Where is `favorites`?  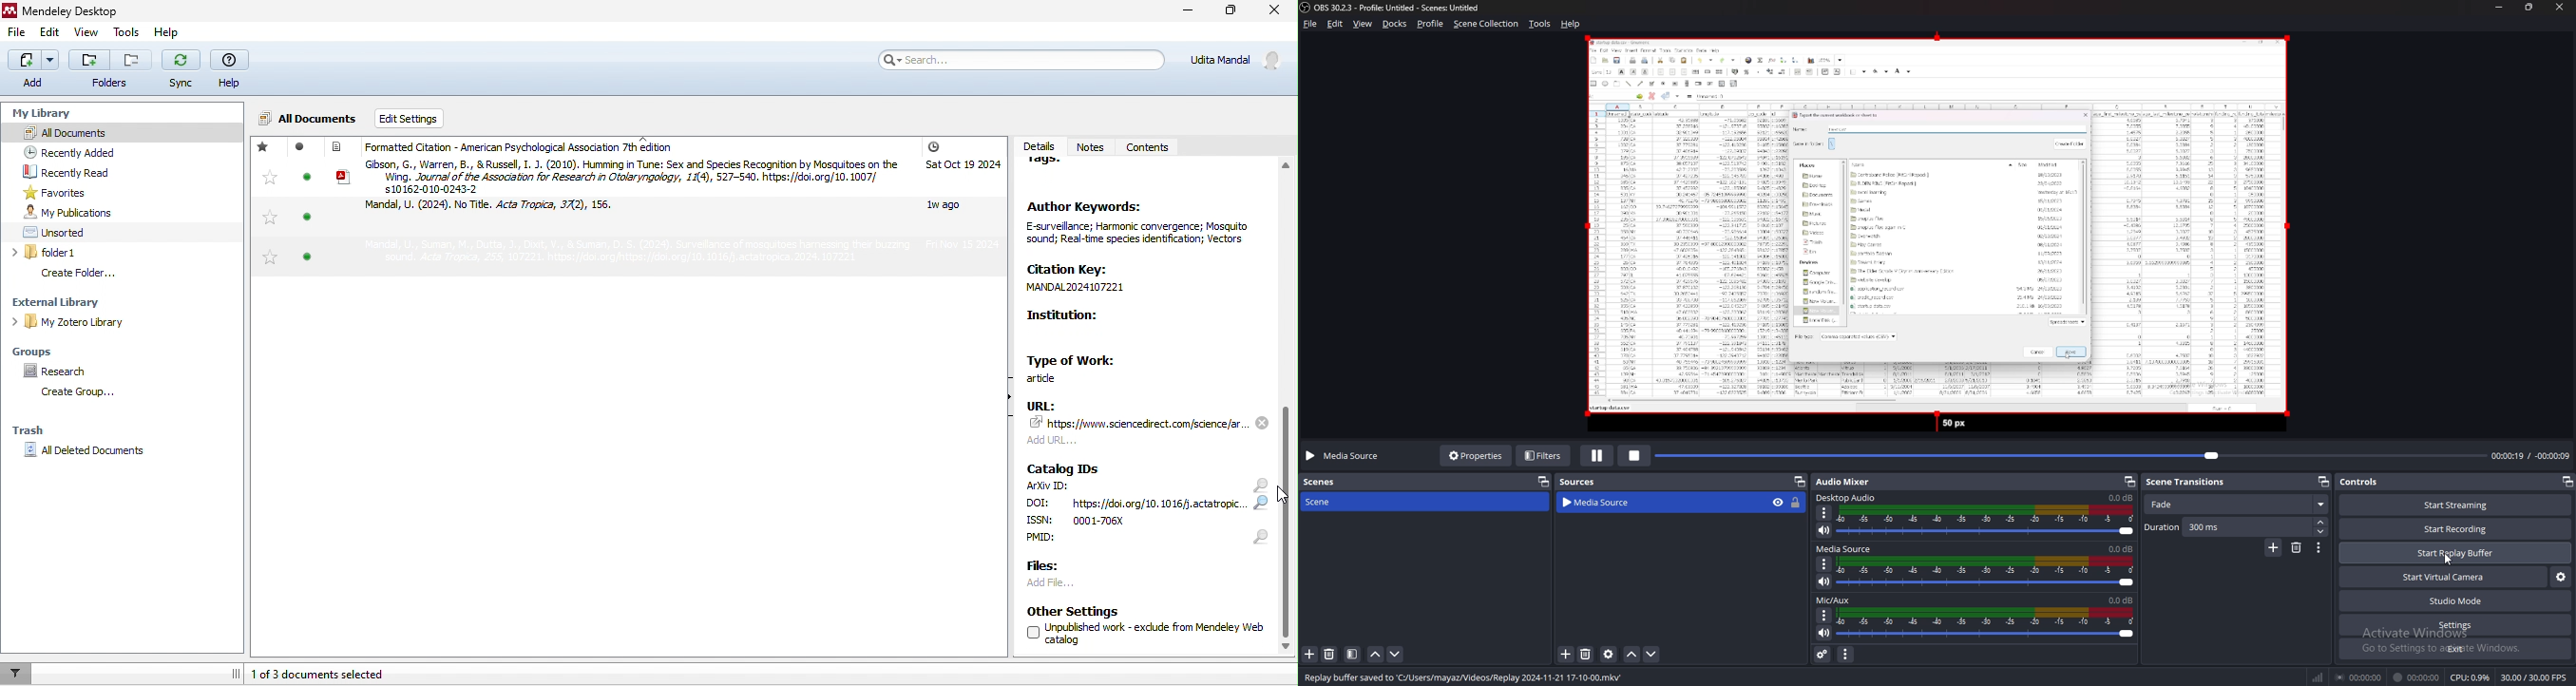 favorites is located at coordinates (56, 192).